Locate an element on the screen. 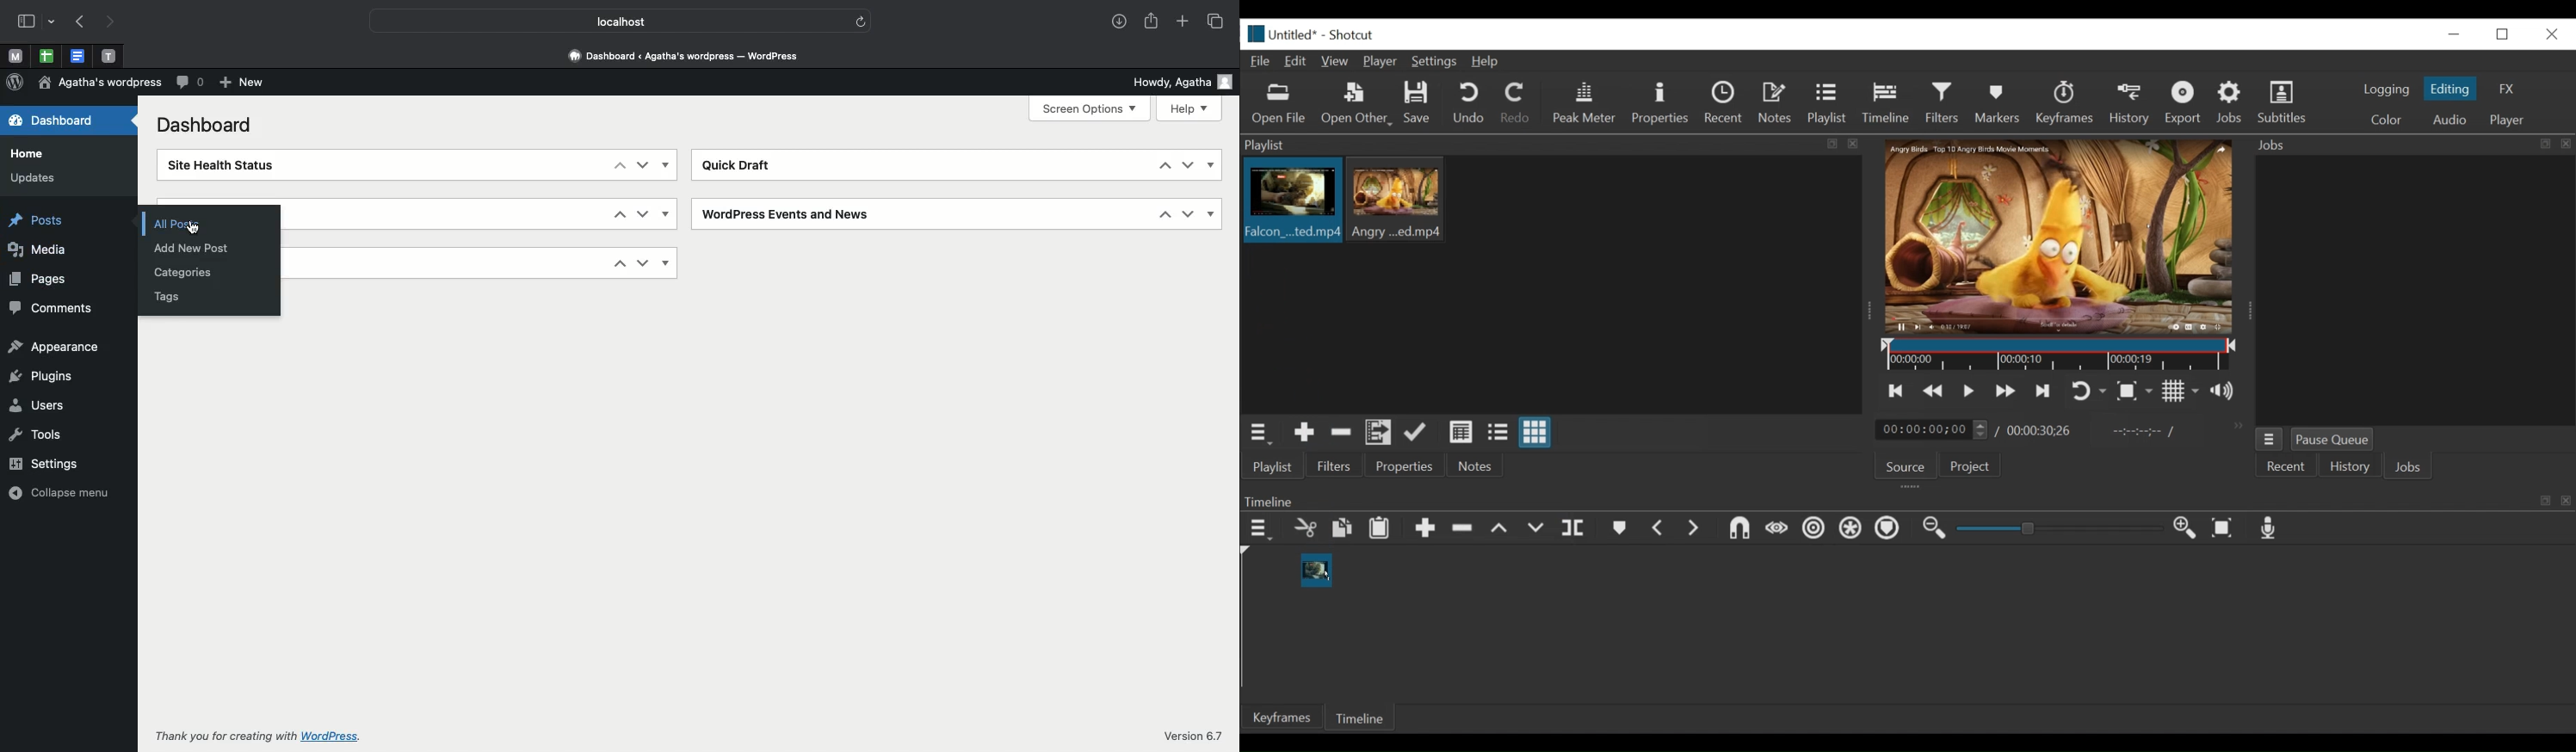  pinned tabs is located at coordinates (77, 57).